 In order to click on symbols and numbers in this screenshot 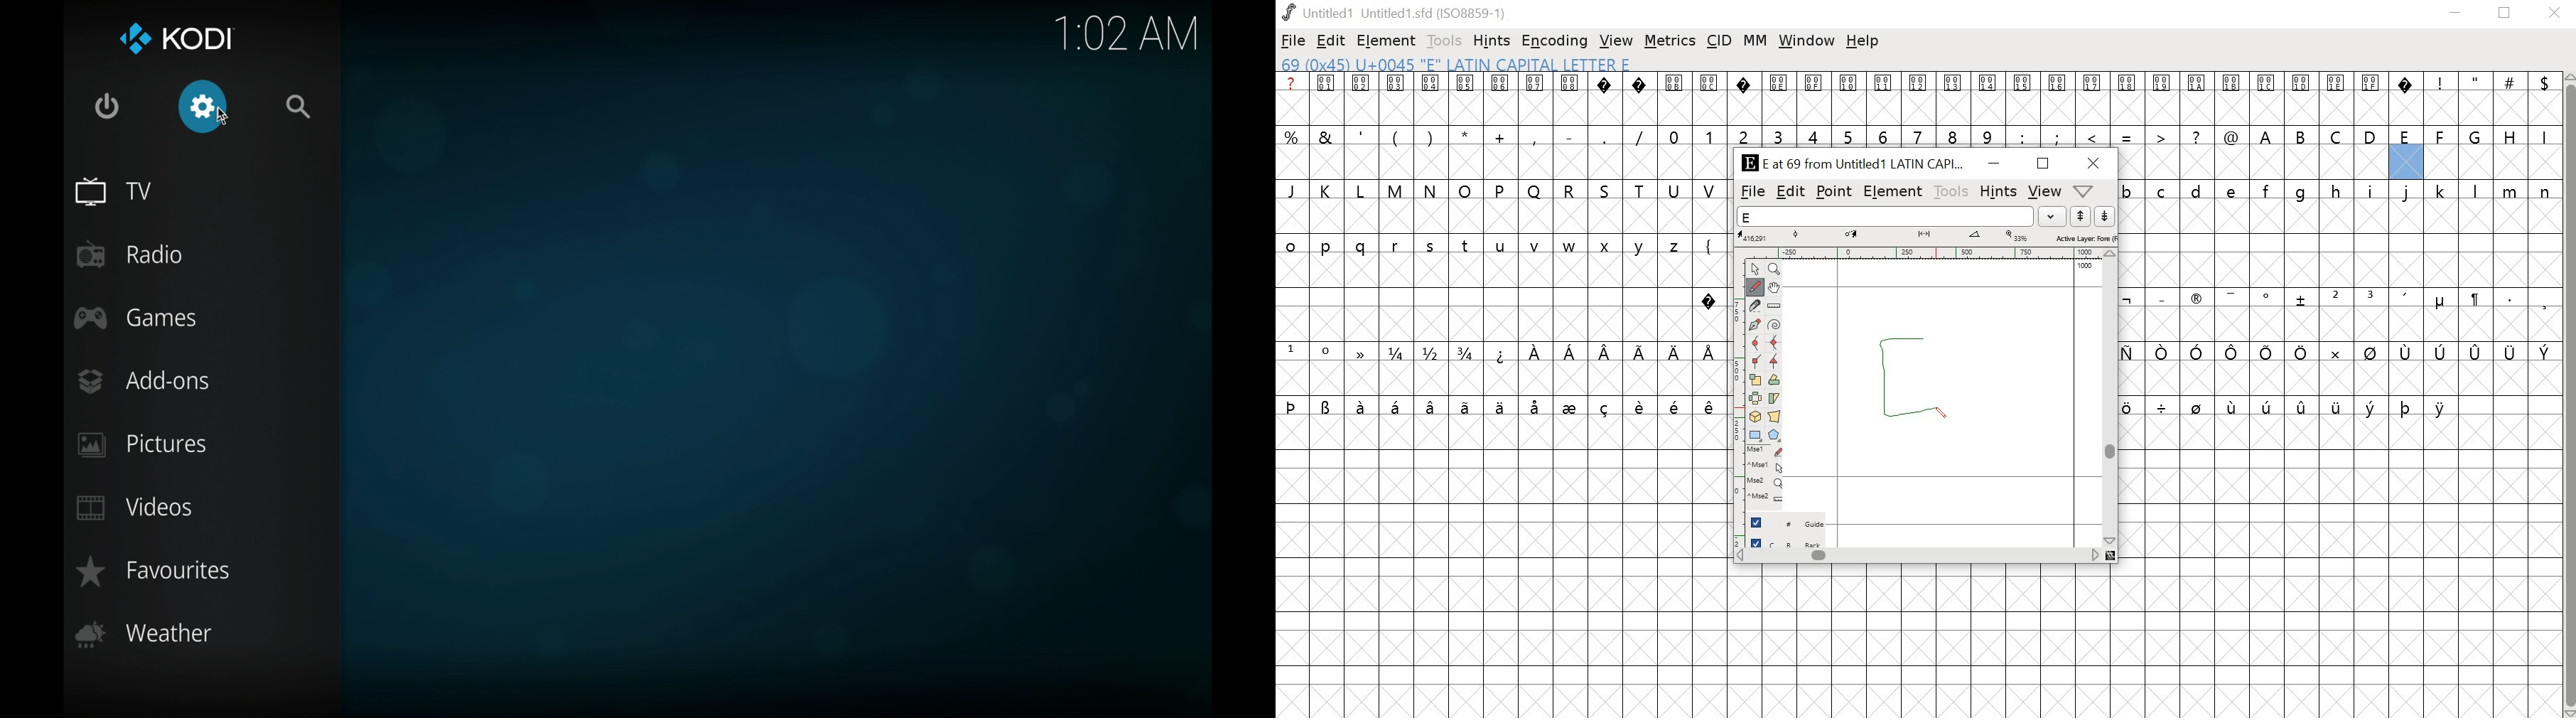, I will do `click(1762, 135)`.